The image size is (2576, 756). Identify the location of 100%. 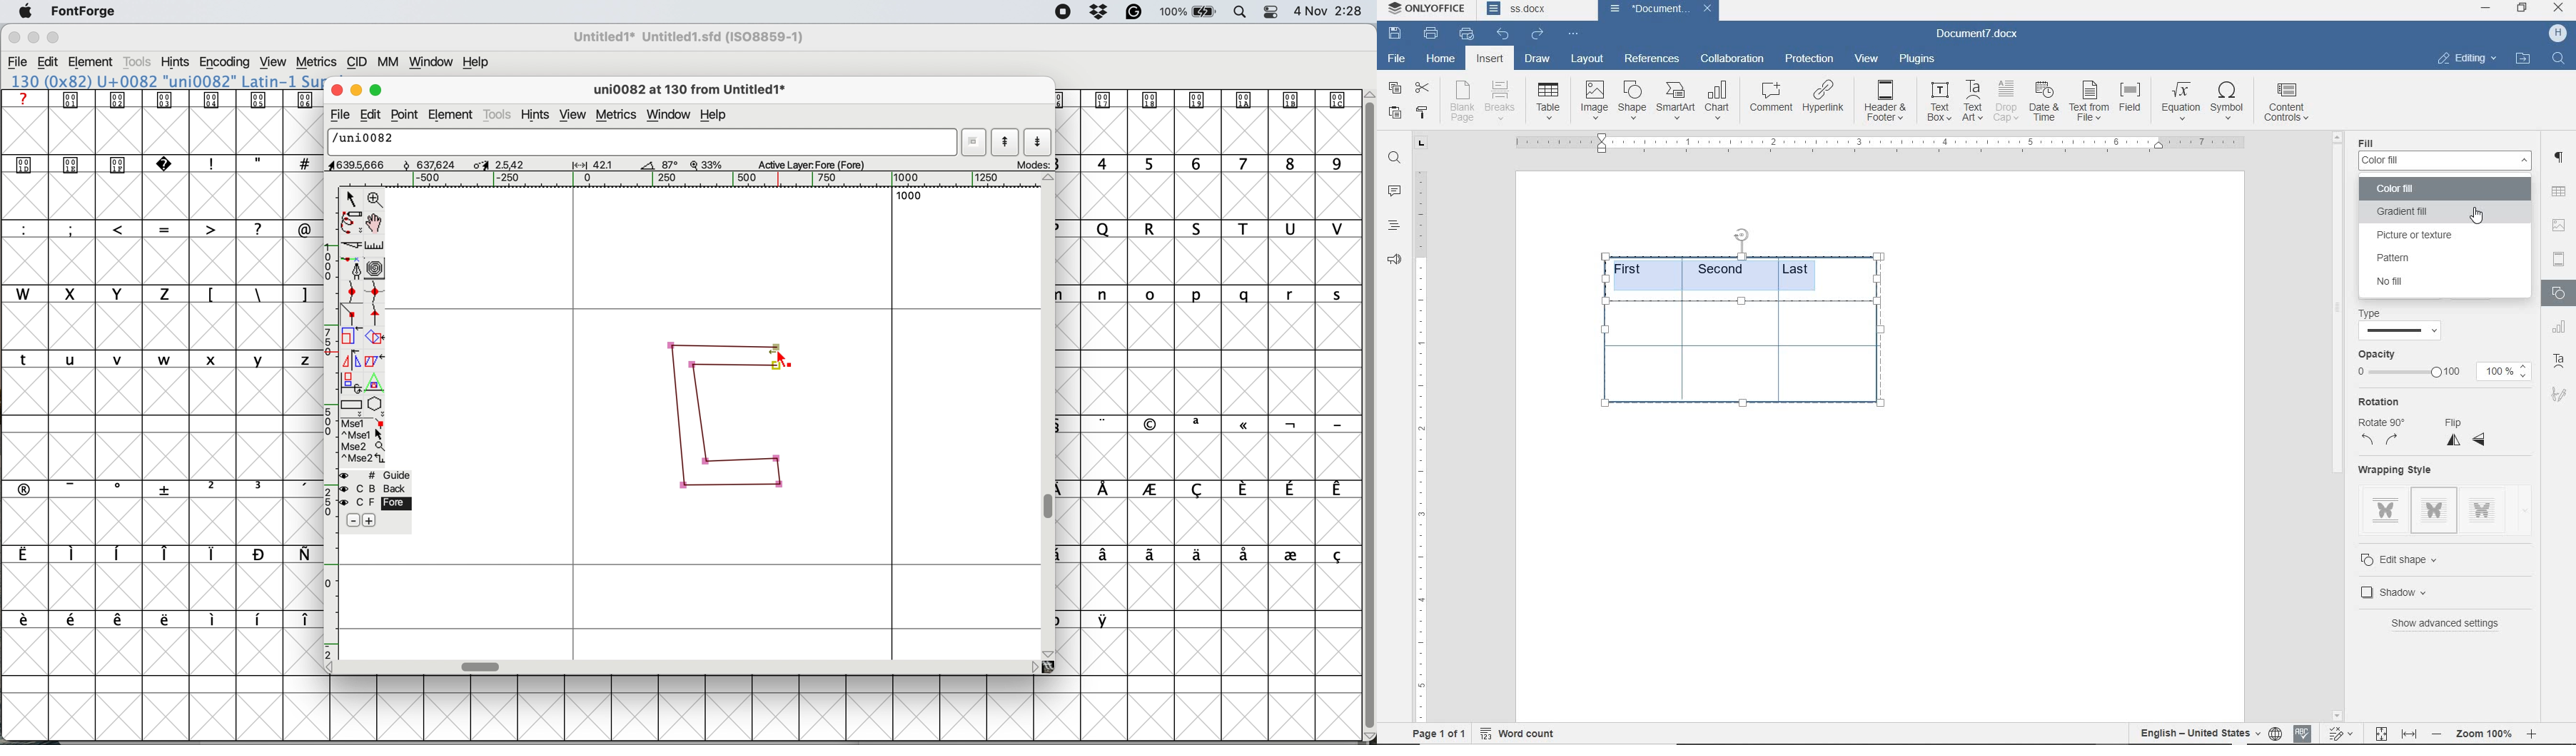
(2504, 372).